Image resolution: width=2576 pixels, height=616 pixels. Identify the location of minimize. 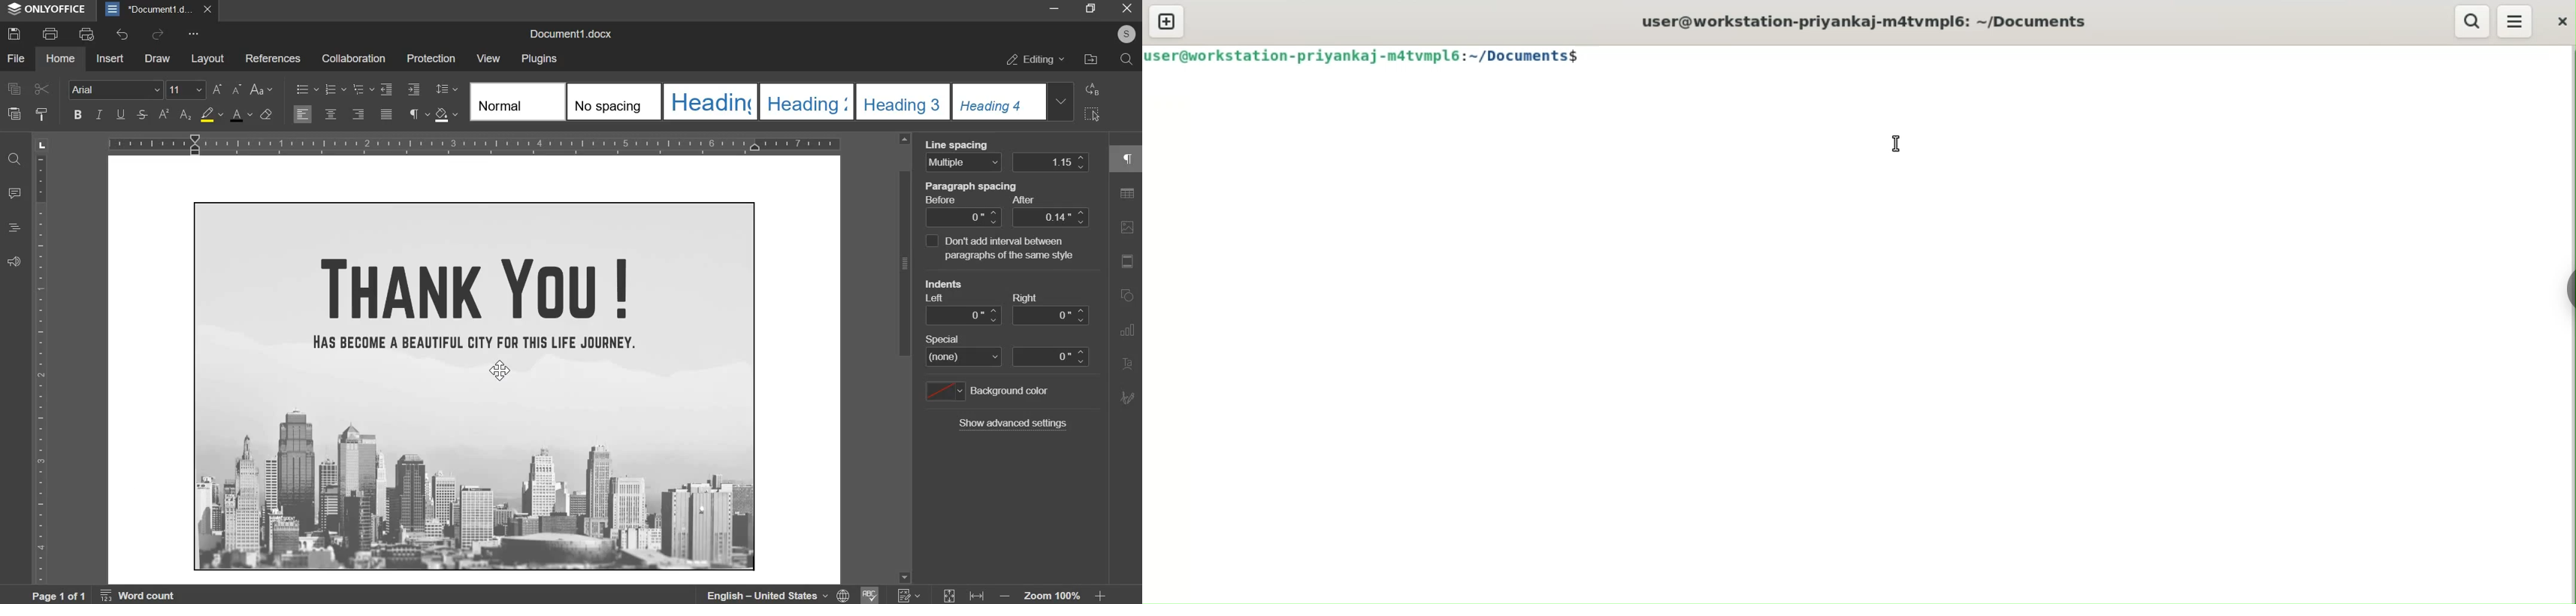
(1056, 9).